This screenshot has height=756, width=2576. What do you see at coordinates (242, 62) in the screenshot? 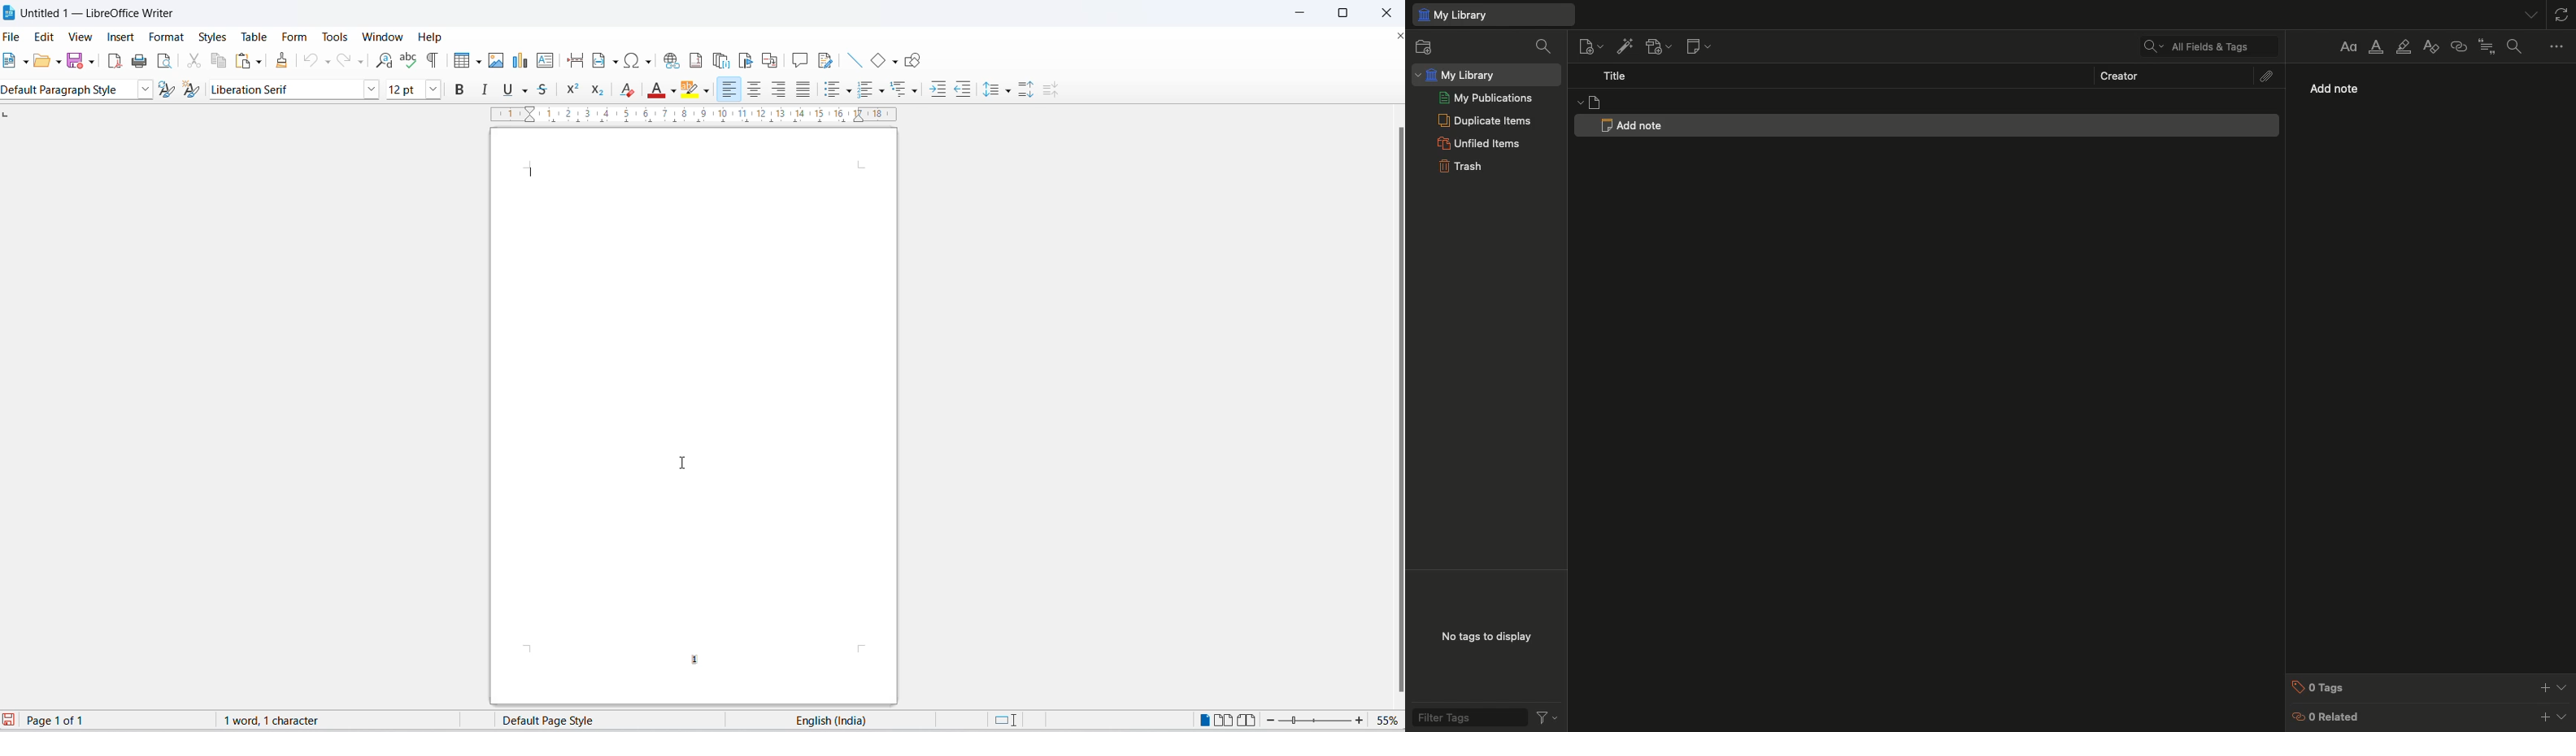
I see `paste options` at bounding box center [242, 62].